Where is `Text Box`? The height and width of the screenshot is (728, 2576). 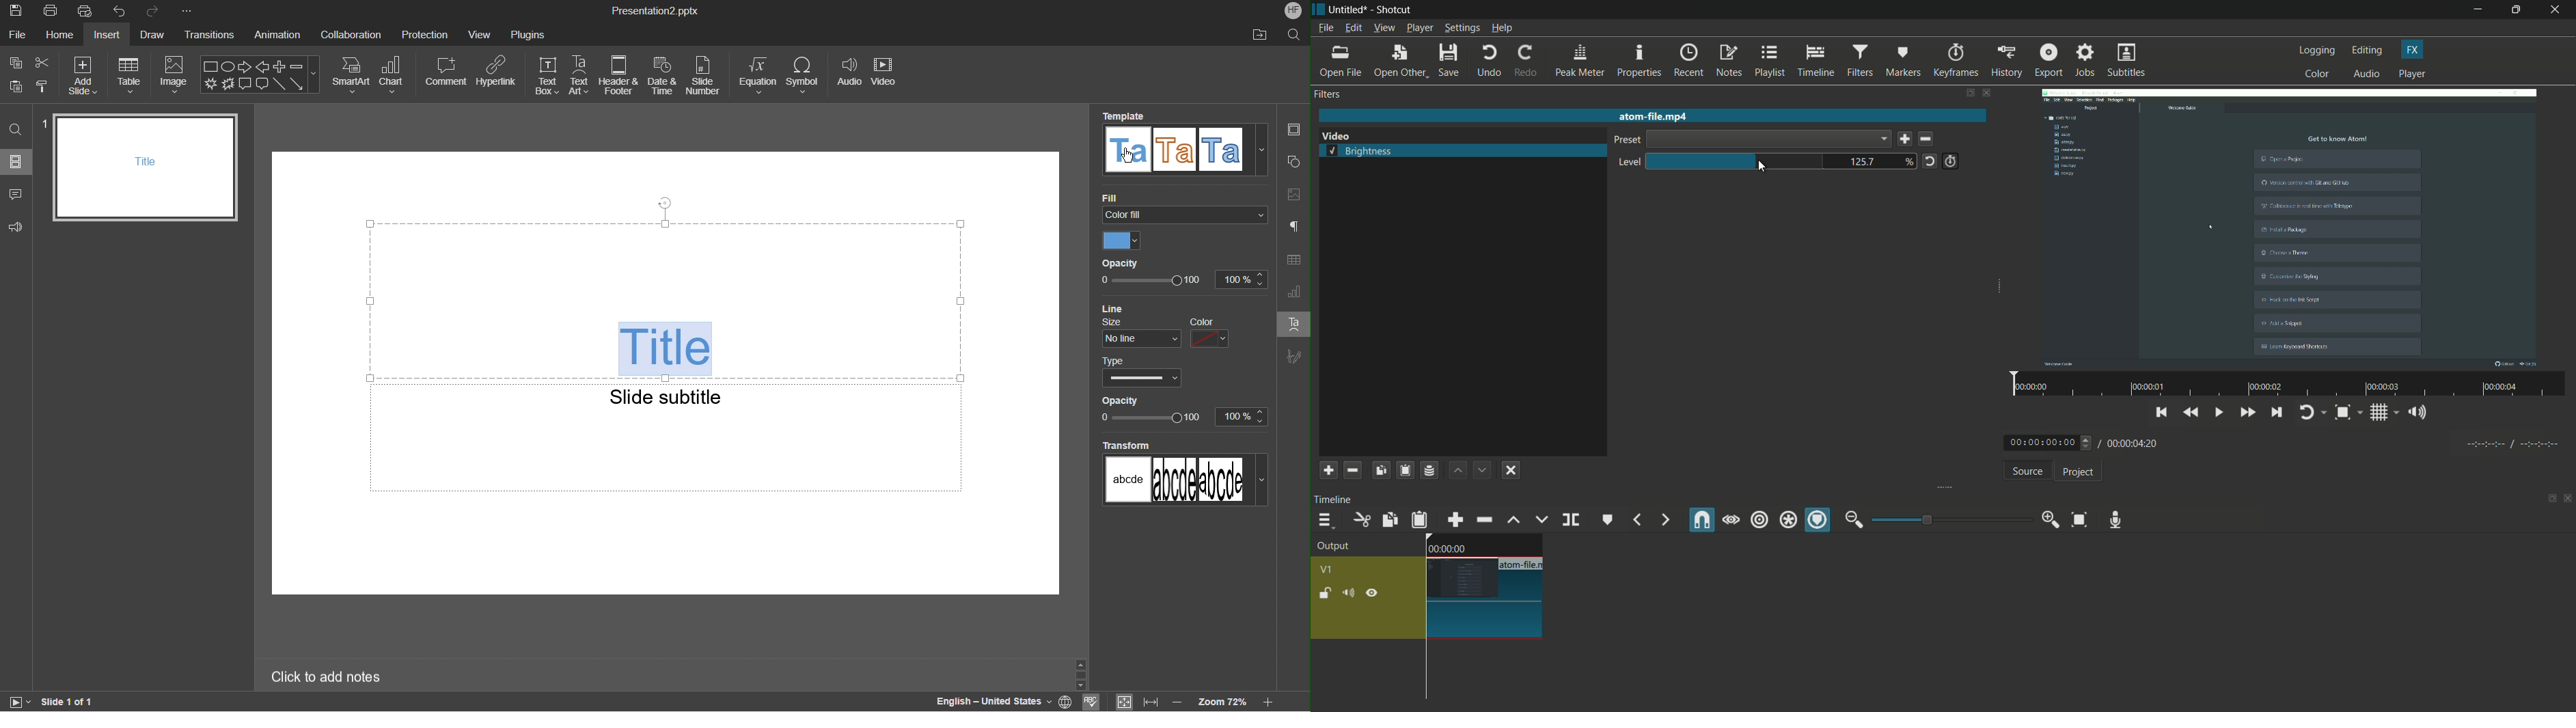 Text Box is located at coordinates (547, 76).